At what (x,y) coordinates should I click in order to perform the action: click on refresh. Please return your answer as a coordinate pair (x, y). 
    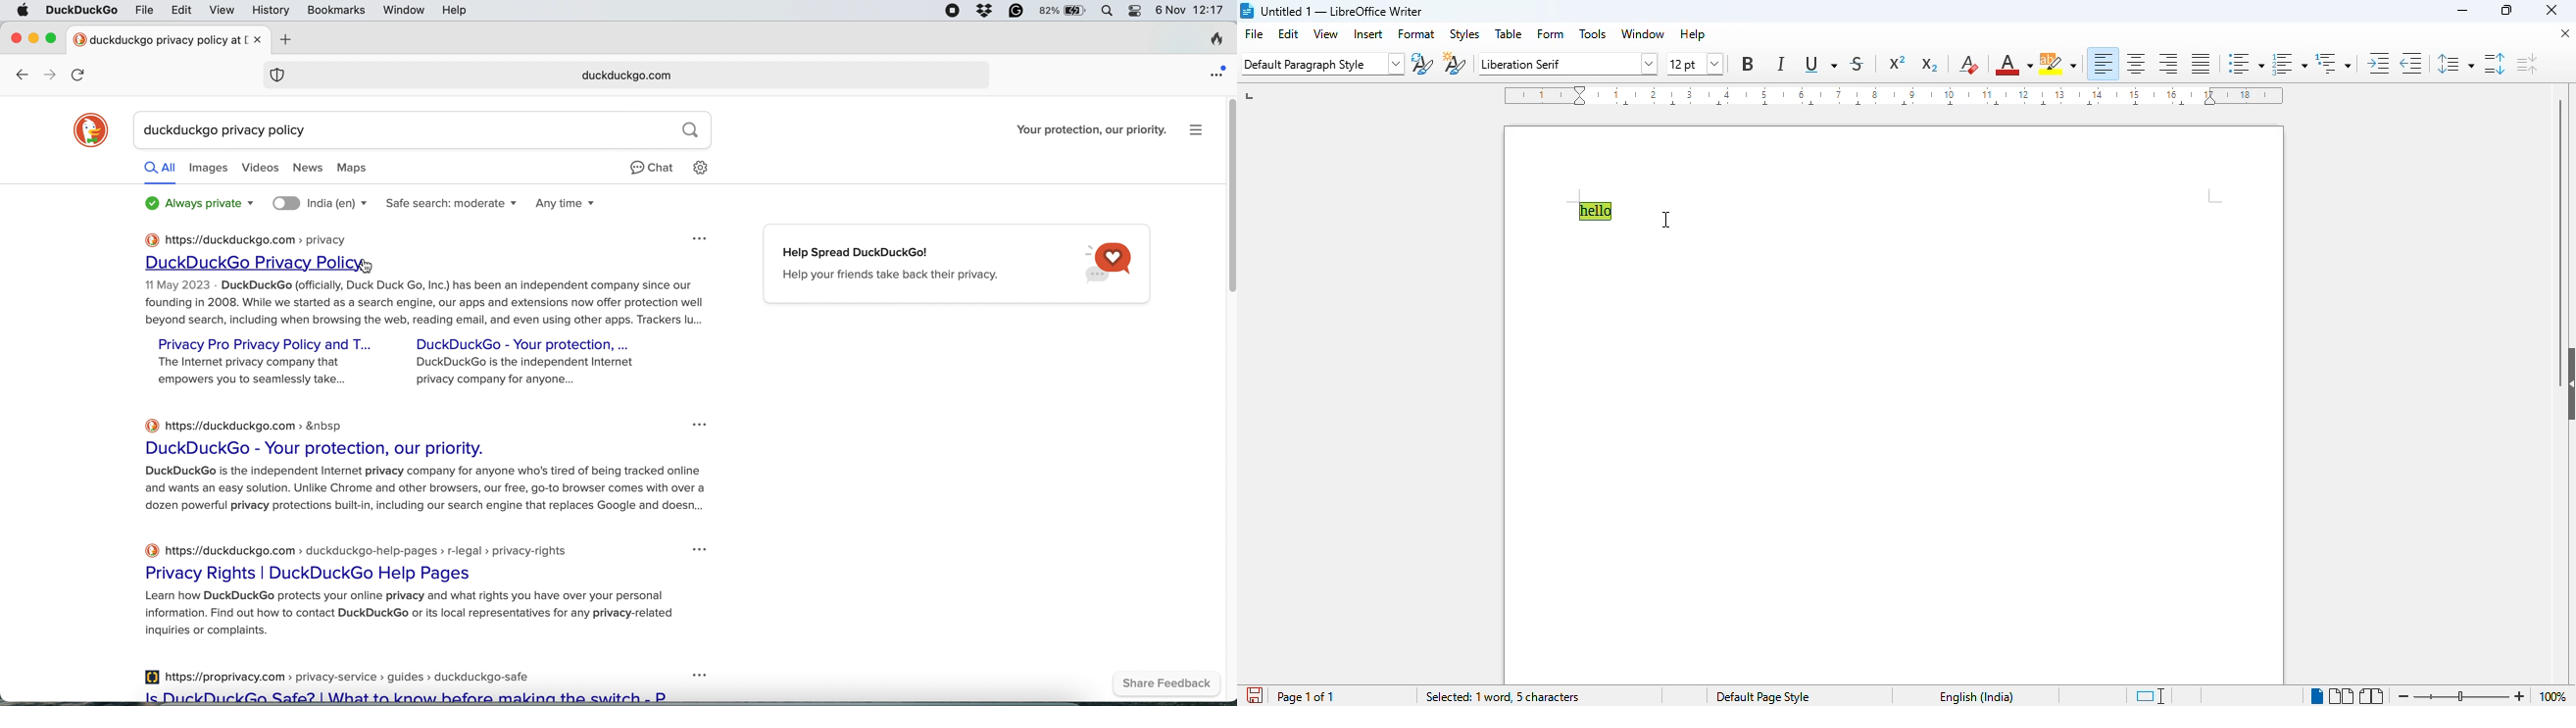
    Looking at the image, I should click on (81, 76).